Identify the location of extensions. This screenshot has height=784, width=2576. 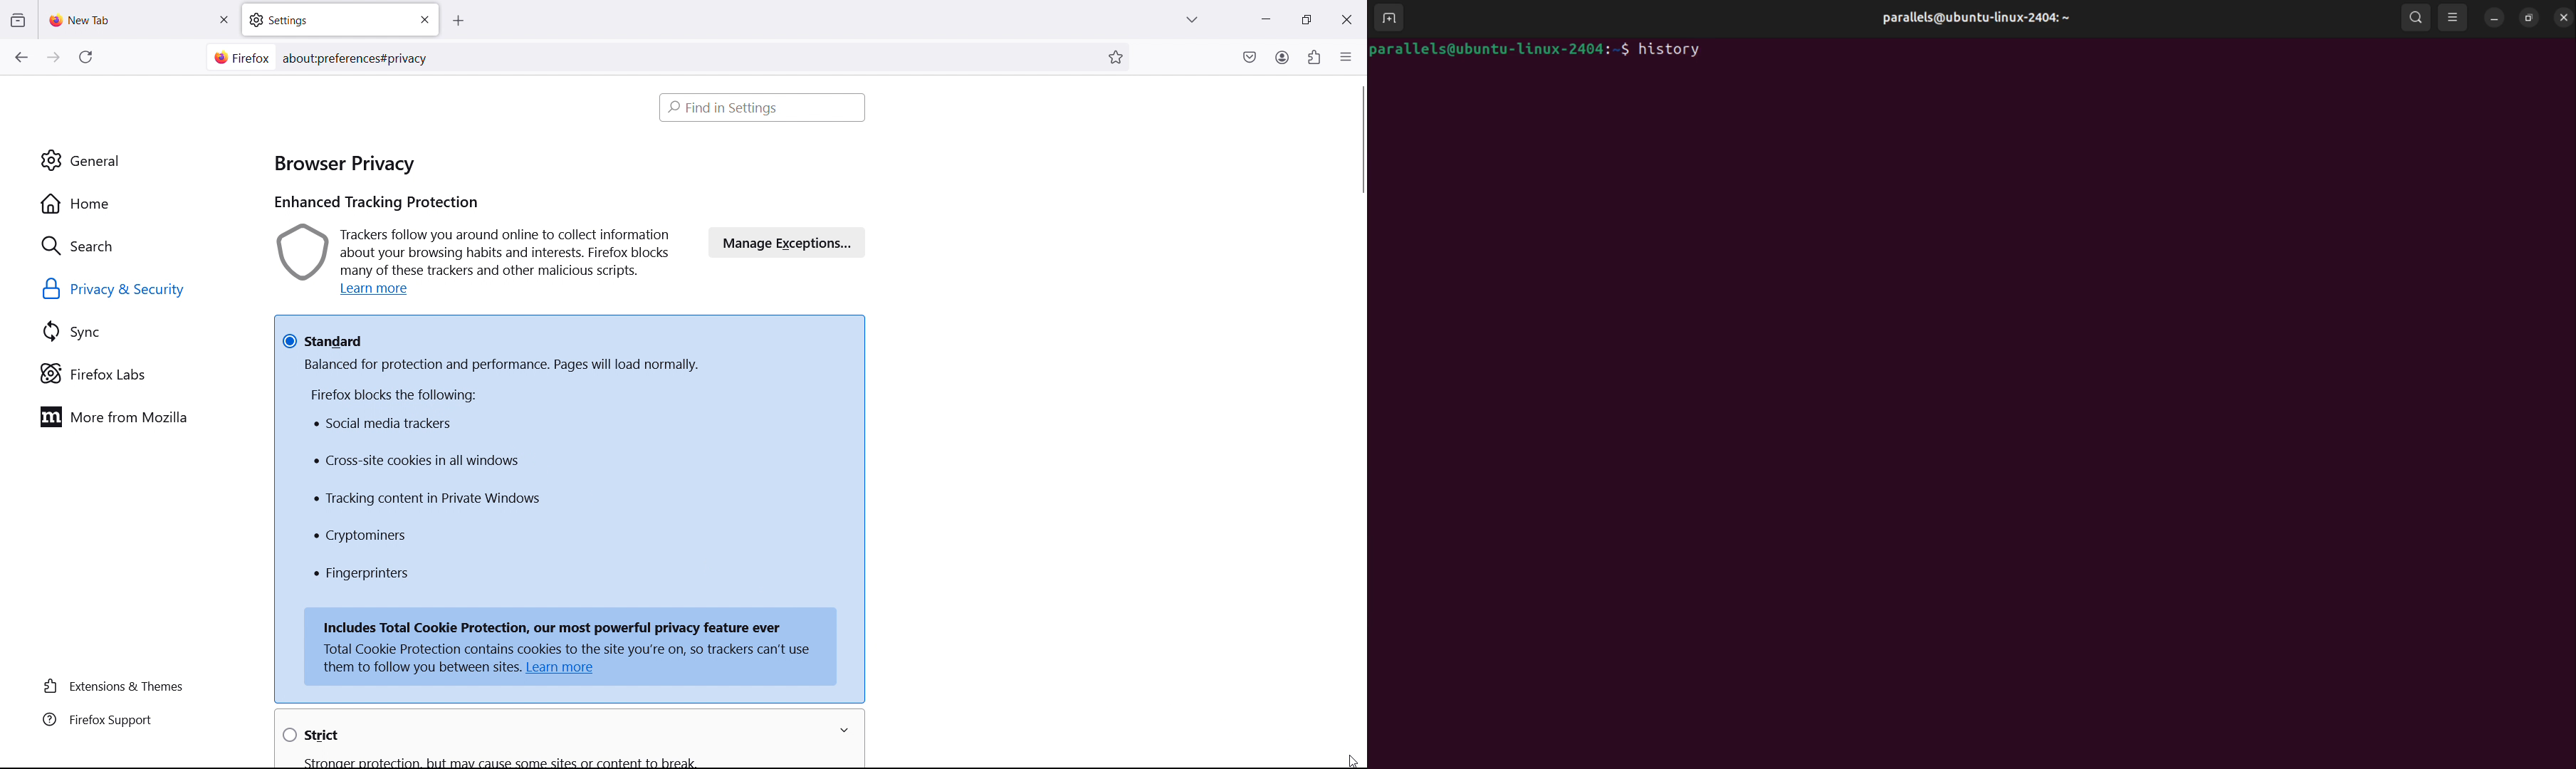
(1313, 57).